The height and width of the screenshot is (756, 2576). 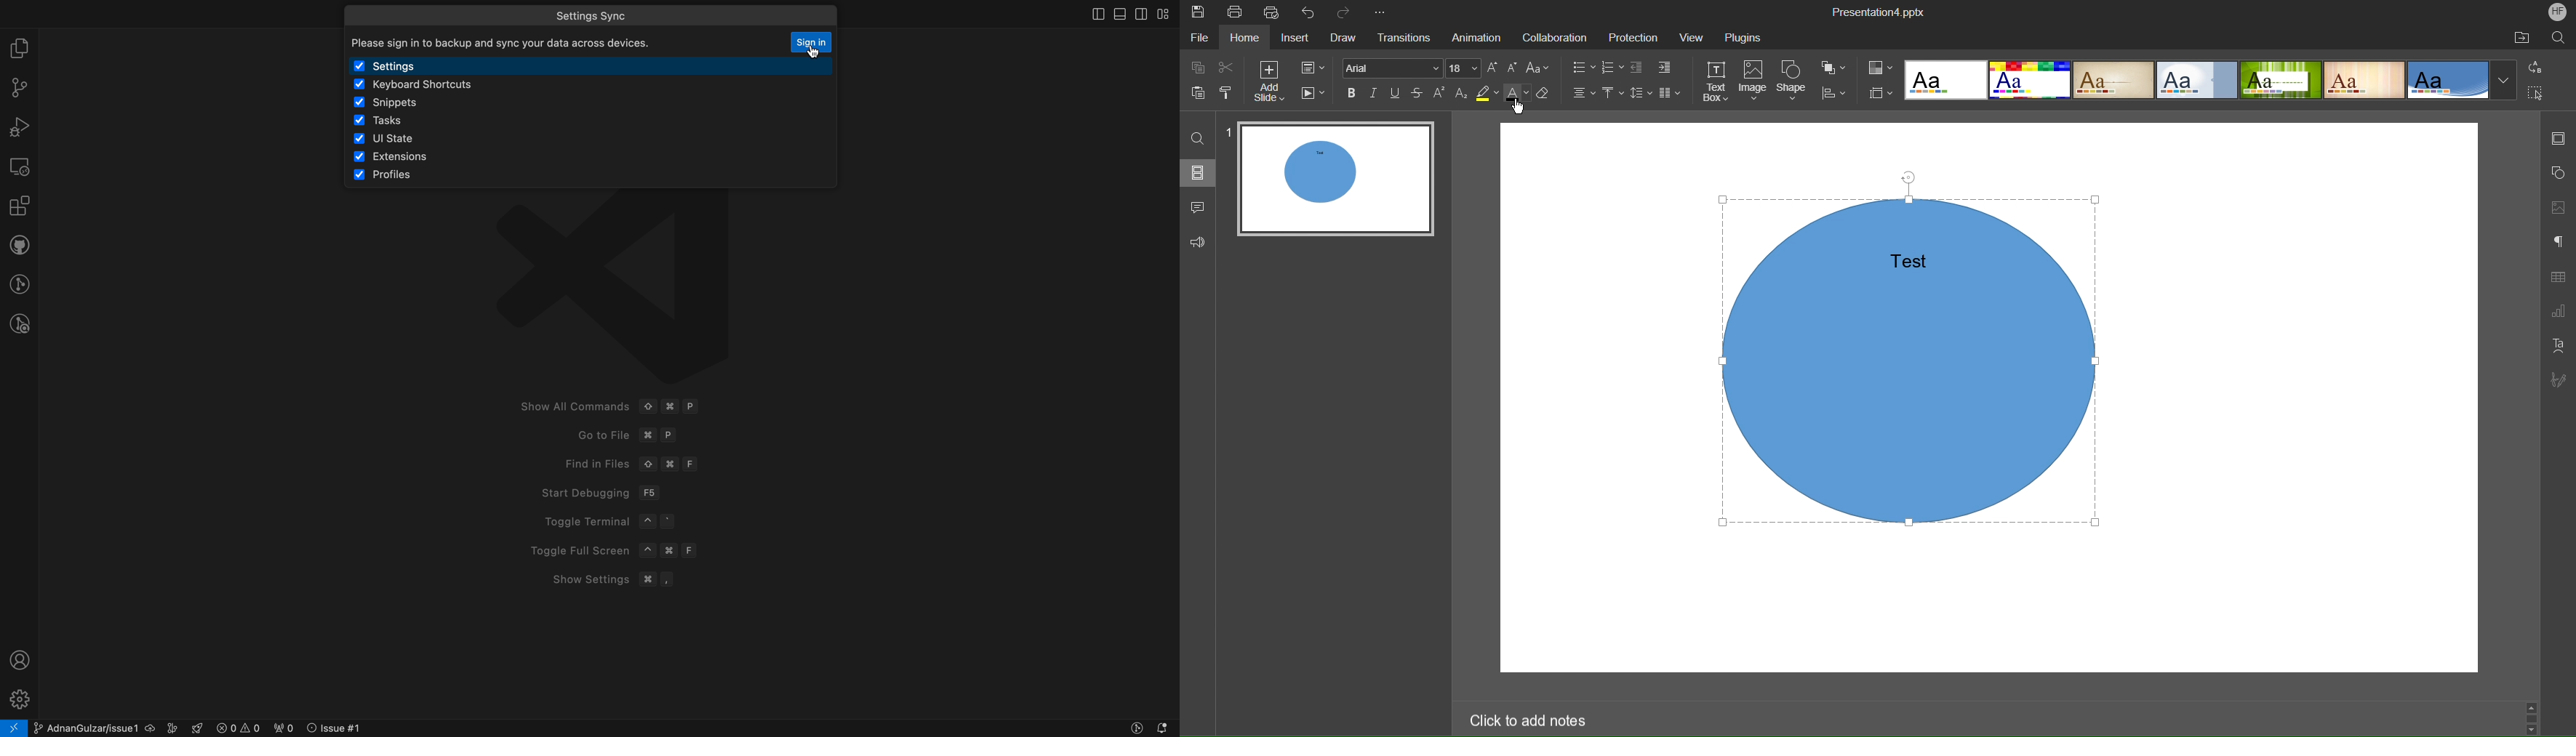 What do you see at coordinates (1199, 39) in the screenshot?
I see `File` at bounding box center [1199, 39].